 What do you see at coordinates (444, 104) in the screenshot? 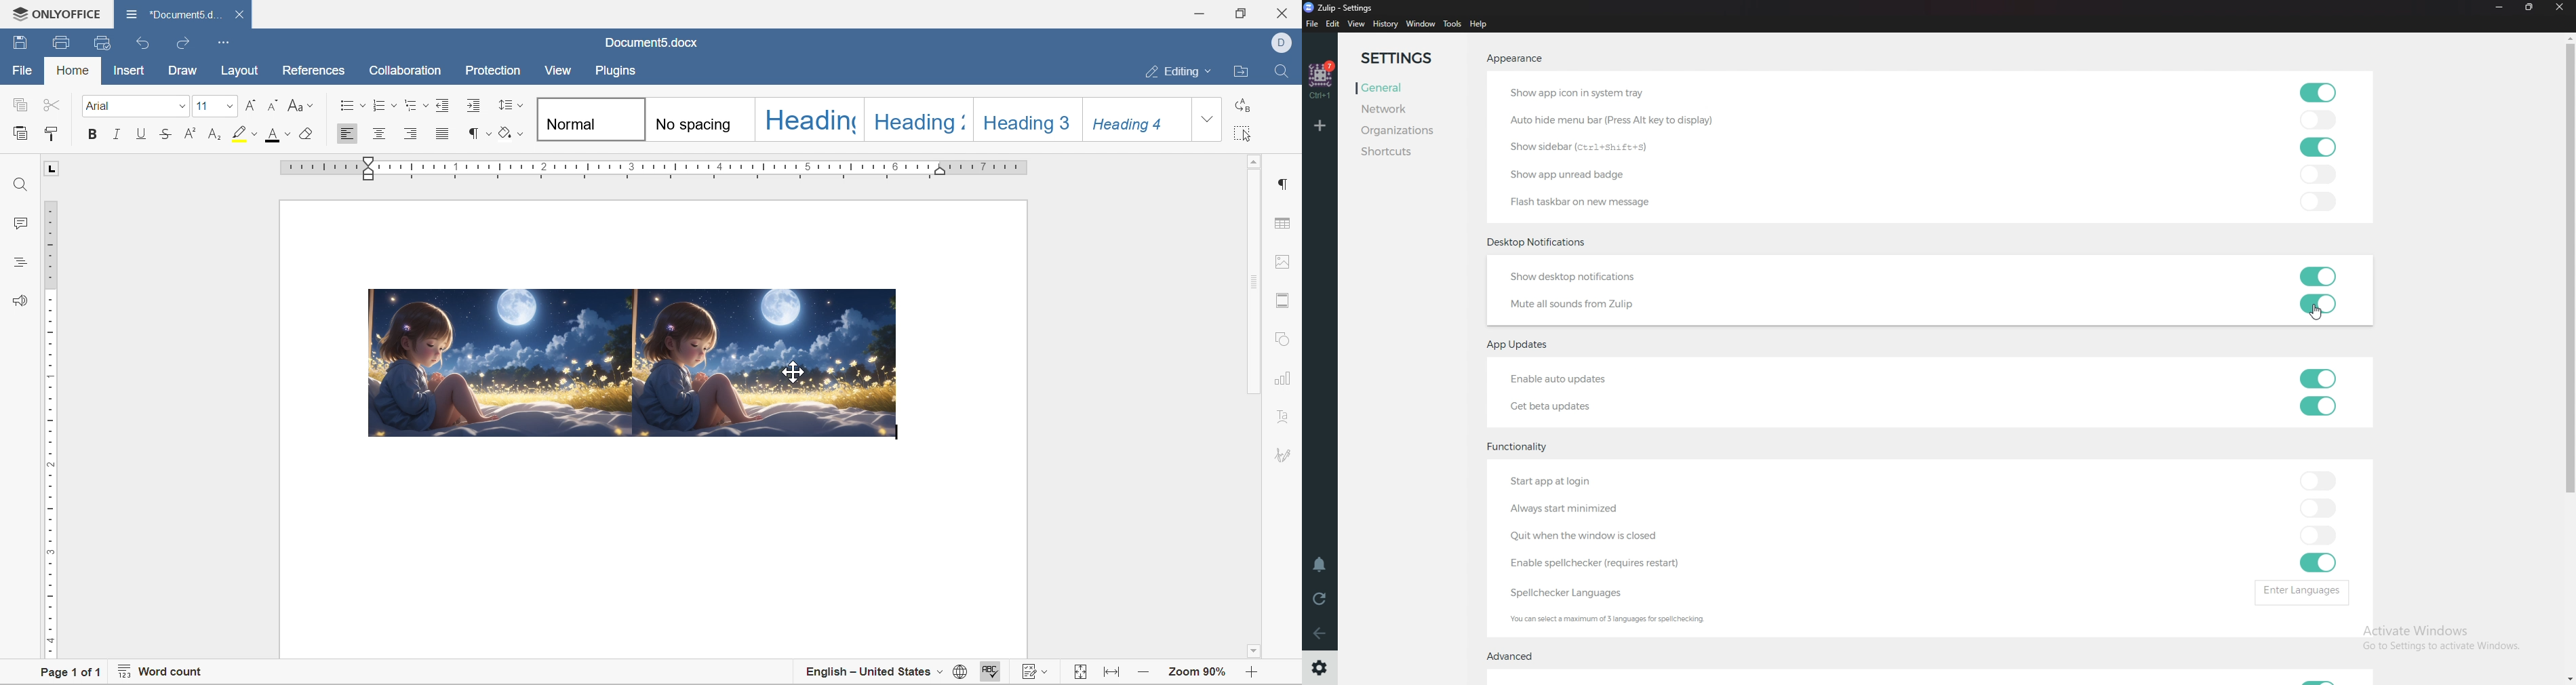
I see `decrease indent` at bounding box center [444, 104].